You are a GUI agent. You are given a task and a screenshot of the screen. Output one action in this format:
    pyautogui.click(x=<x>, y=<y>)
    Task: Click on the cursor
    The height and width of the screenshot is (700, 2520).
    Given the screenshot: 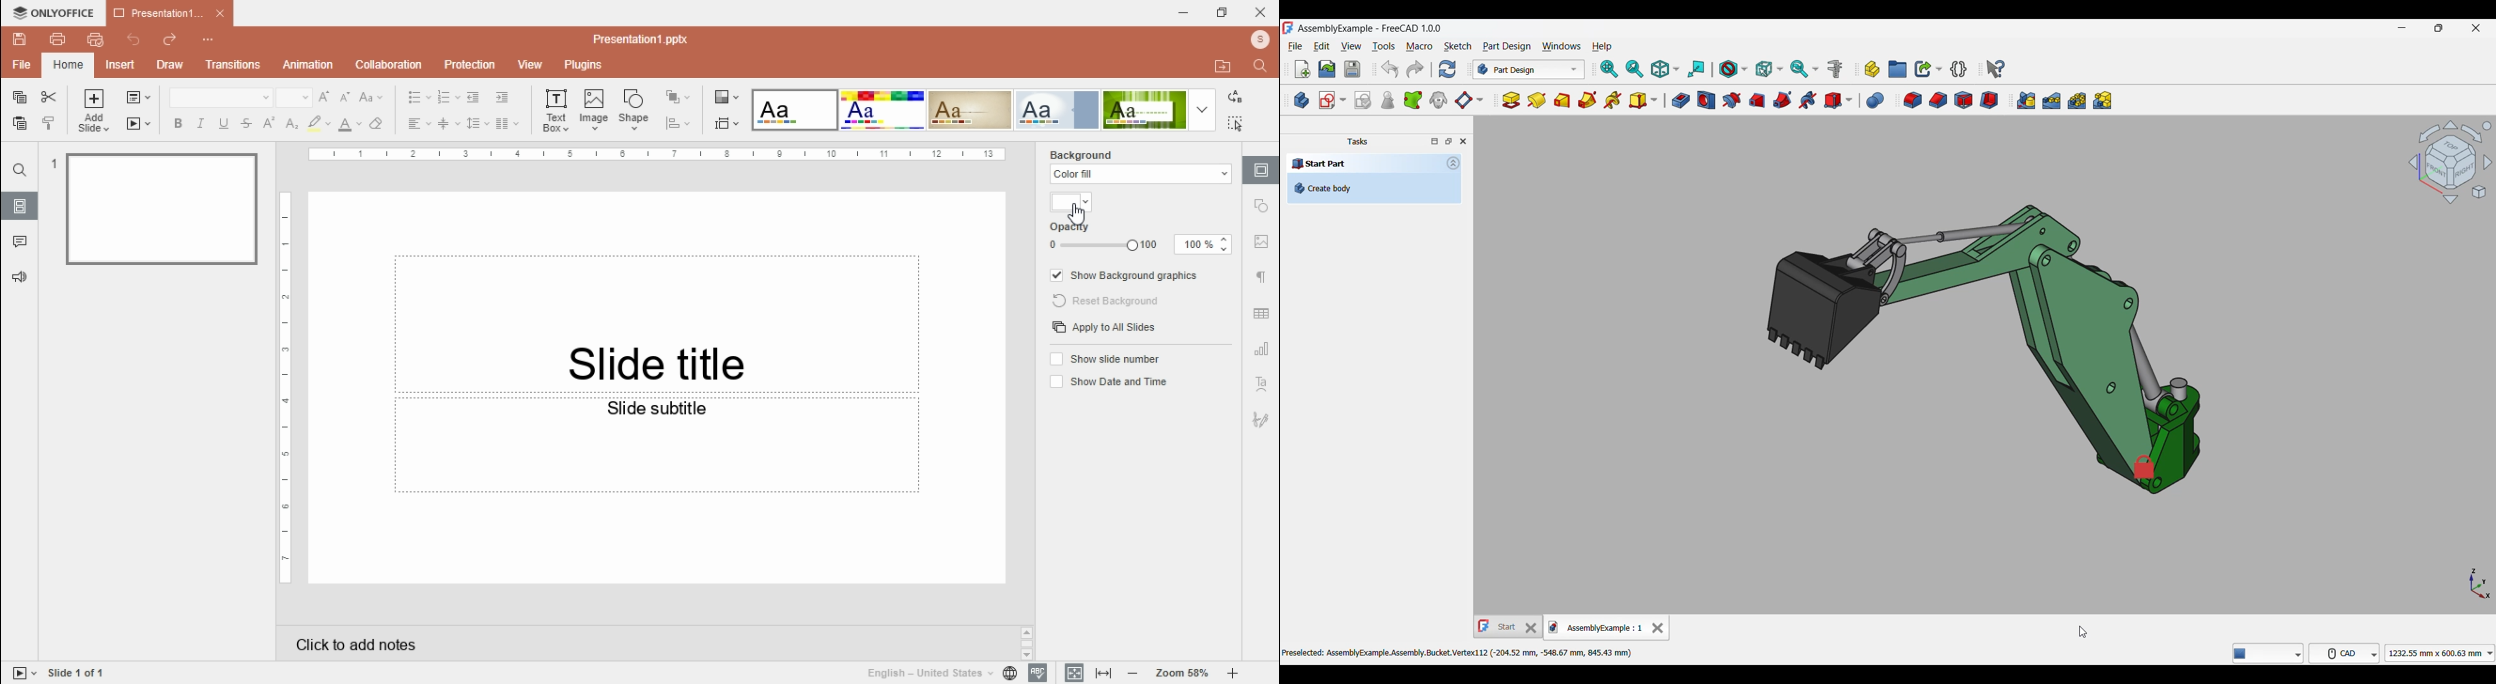 What is the action you would take?
    pyautogui.click(x=2083, y=632)
    